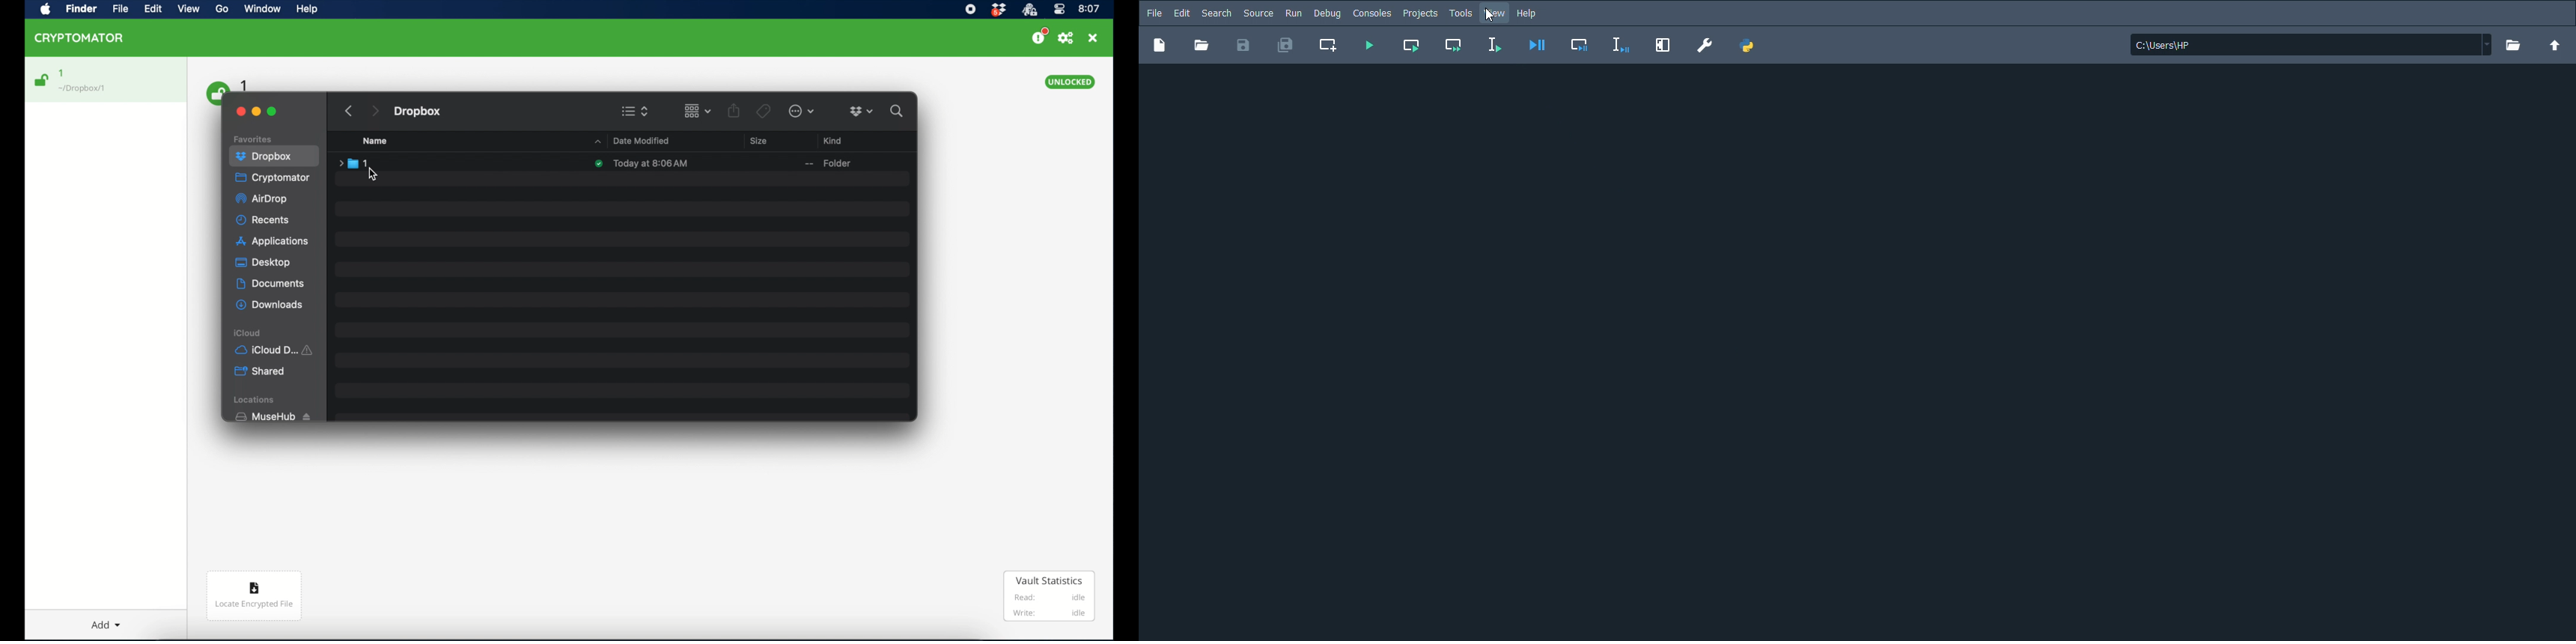 This screenshot has height=644, width=2576. Describe the element at coordinates (999, 10) in the screenshot. I see `dropbox icon` at that location.